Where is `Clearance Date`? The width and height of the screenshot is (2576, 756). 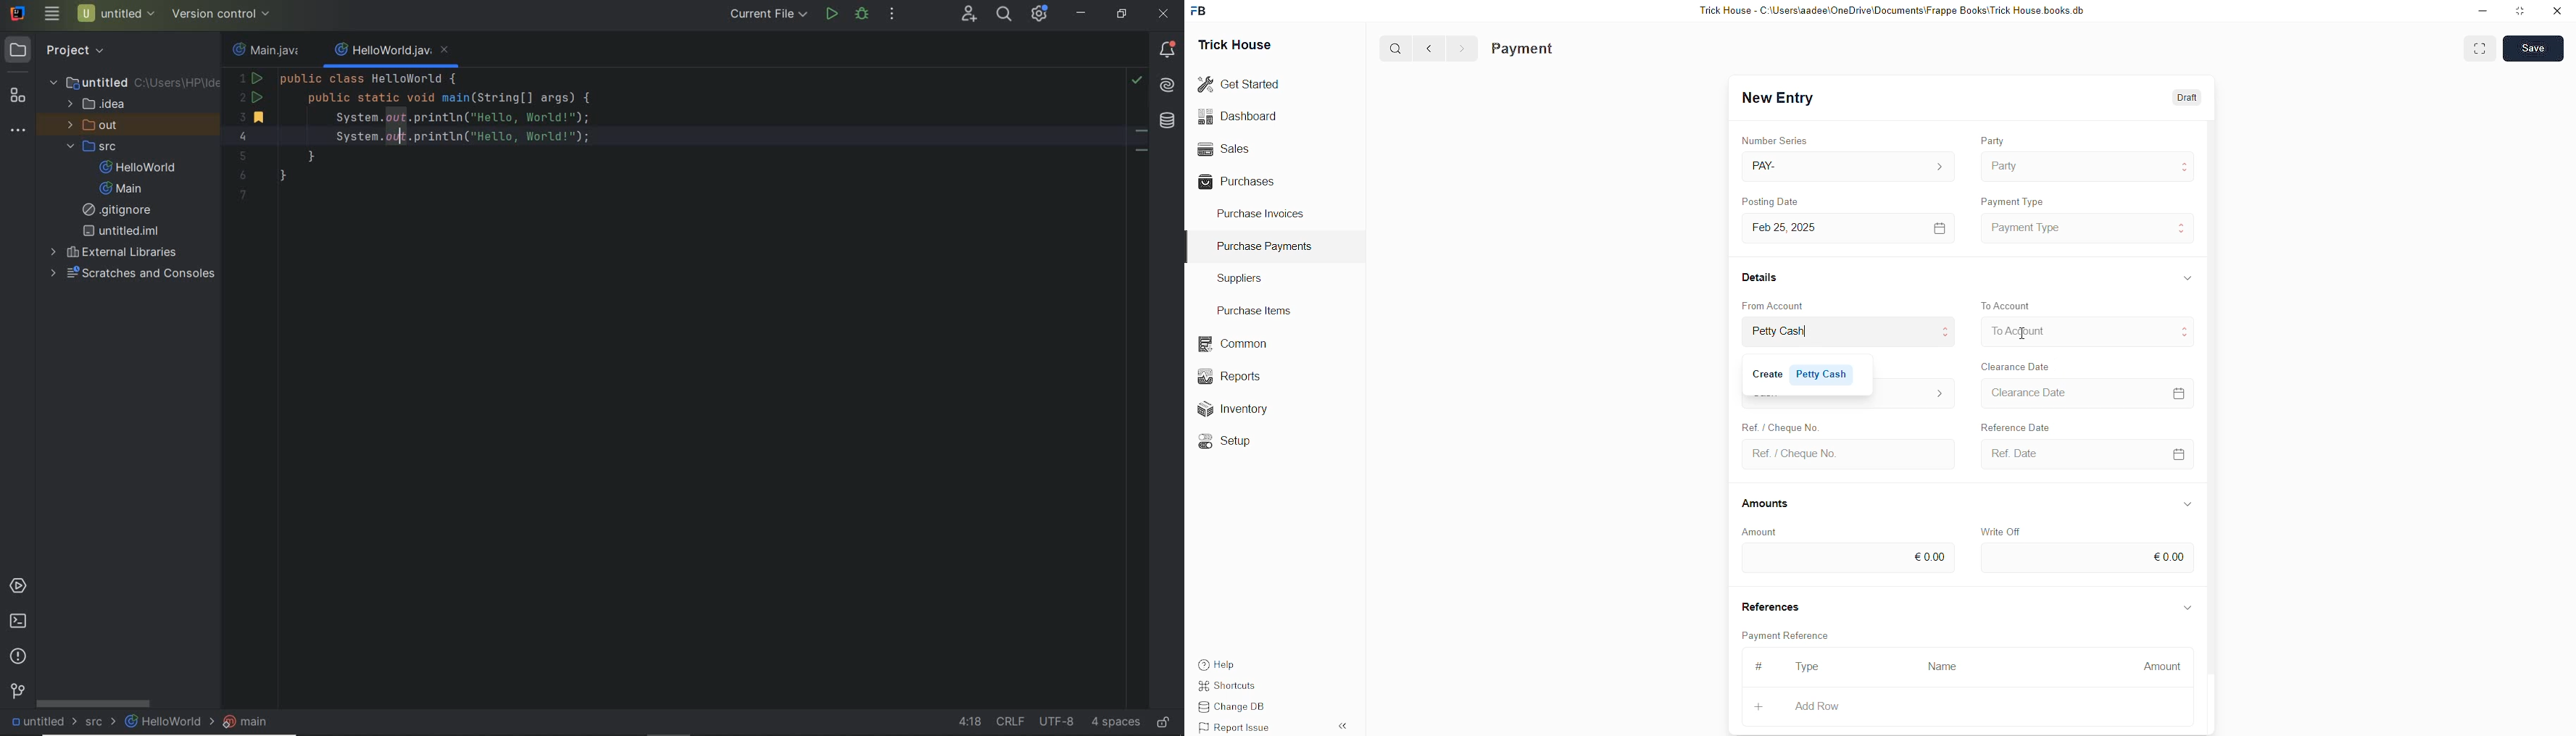
Clearance Date is located at coordinates (2036, 394).